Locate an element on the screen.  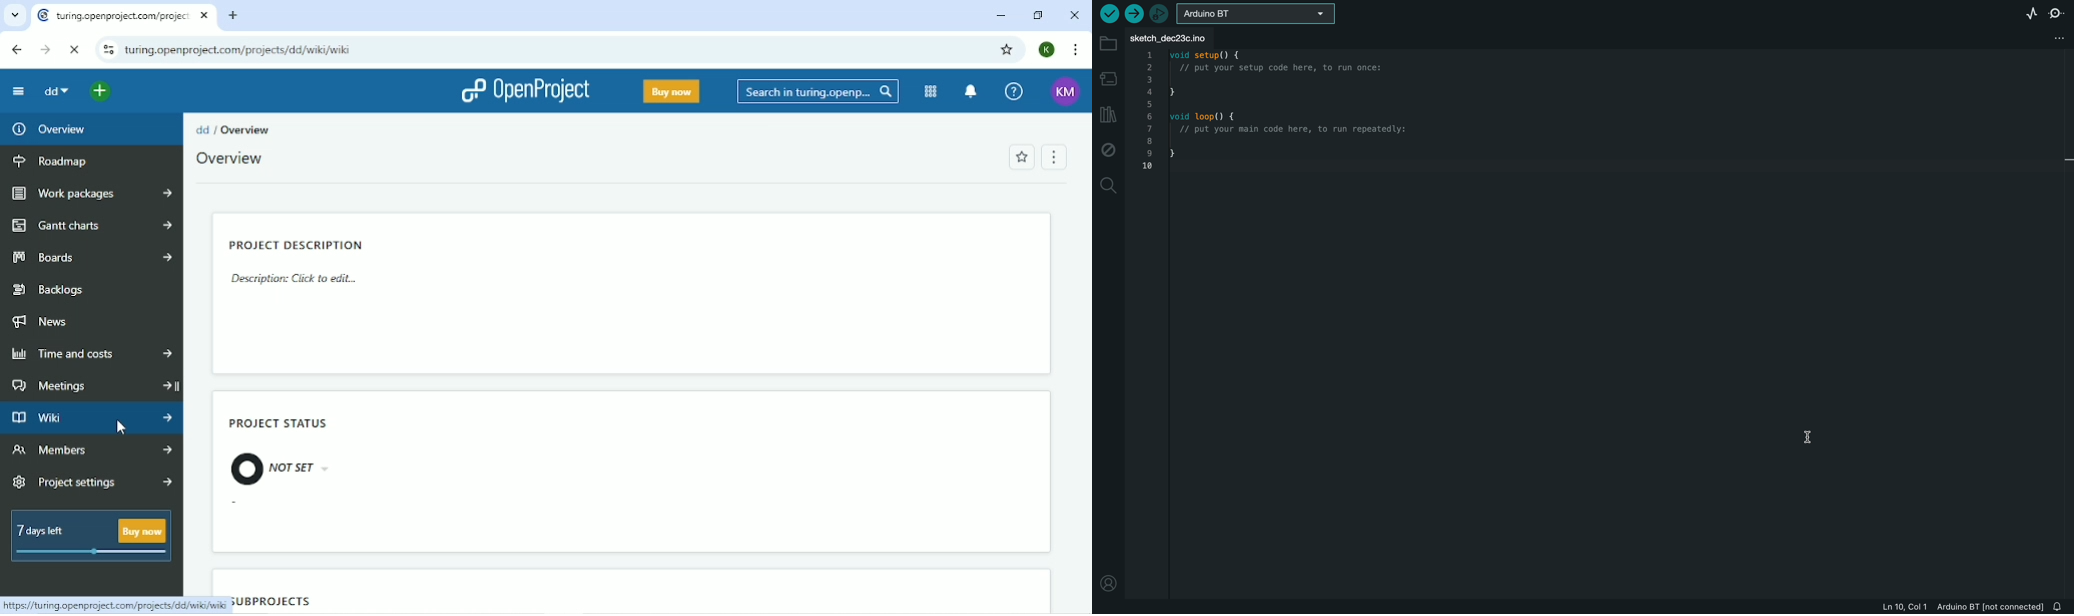
Minimize is located at coordinates (999, 15).